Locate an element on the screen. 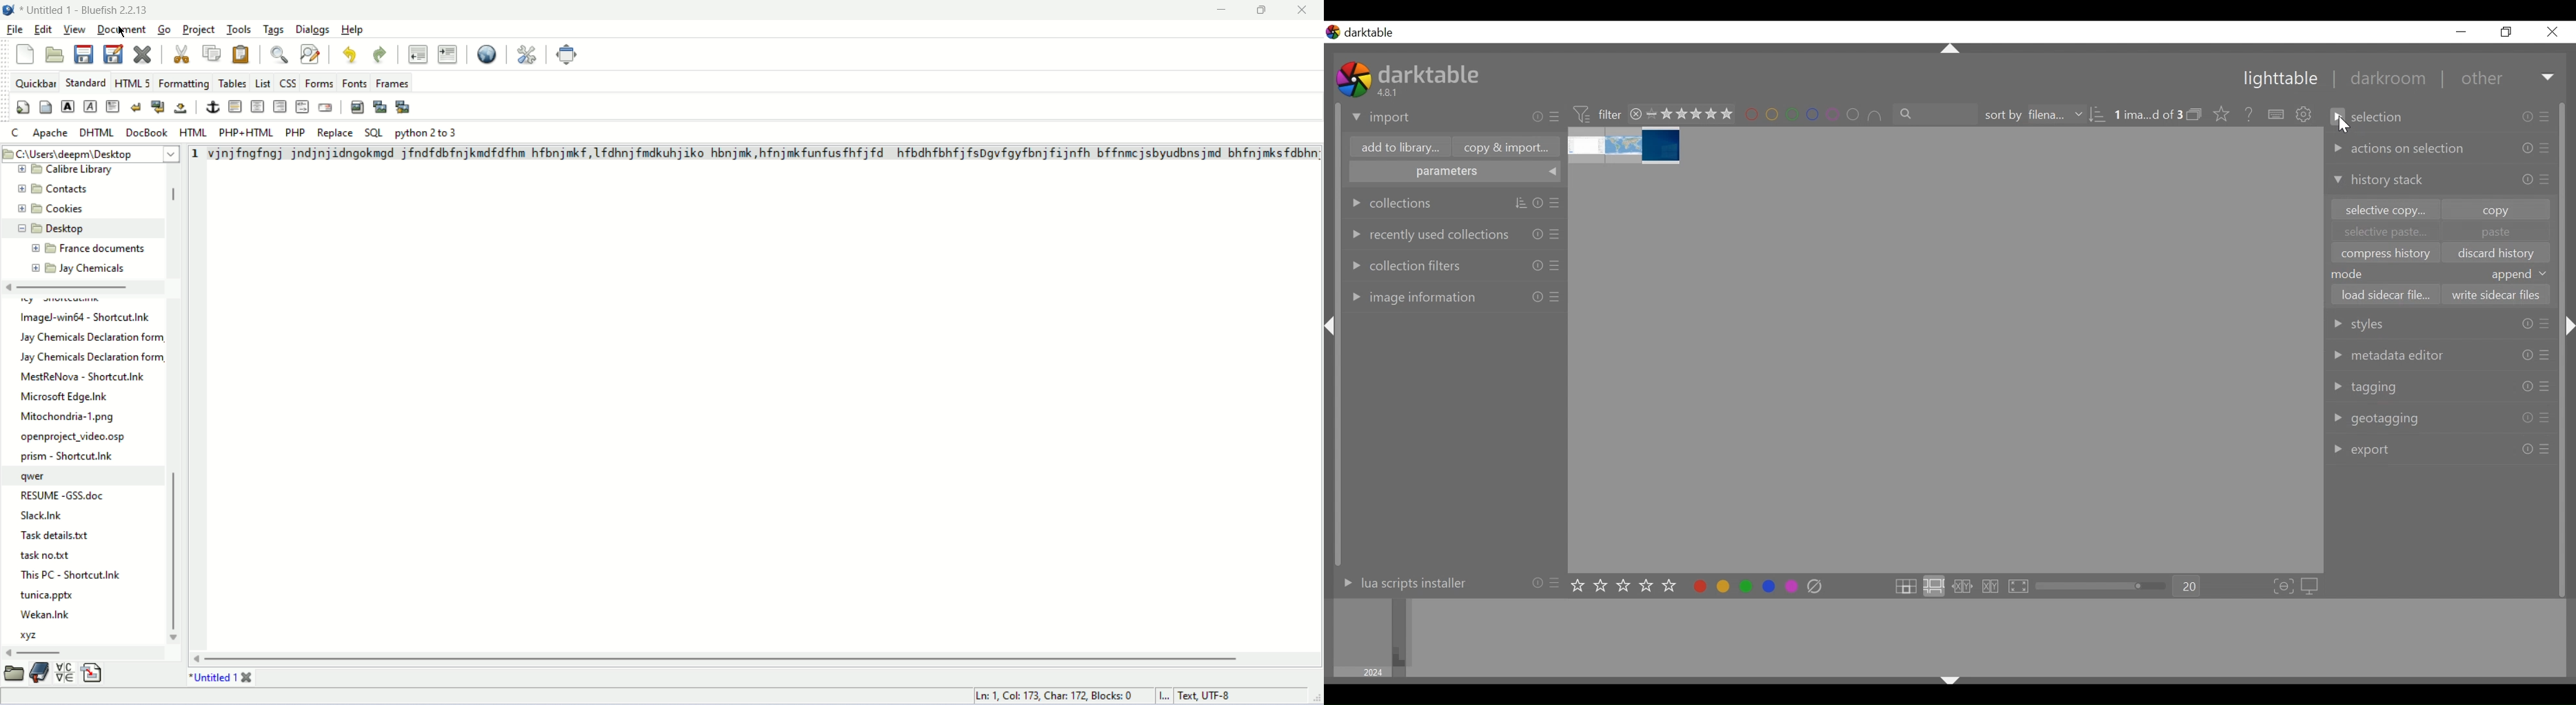 Image resolution: width=2576 pixels, height=728 pixels. sort by is located at coordinates (2032, 115).